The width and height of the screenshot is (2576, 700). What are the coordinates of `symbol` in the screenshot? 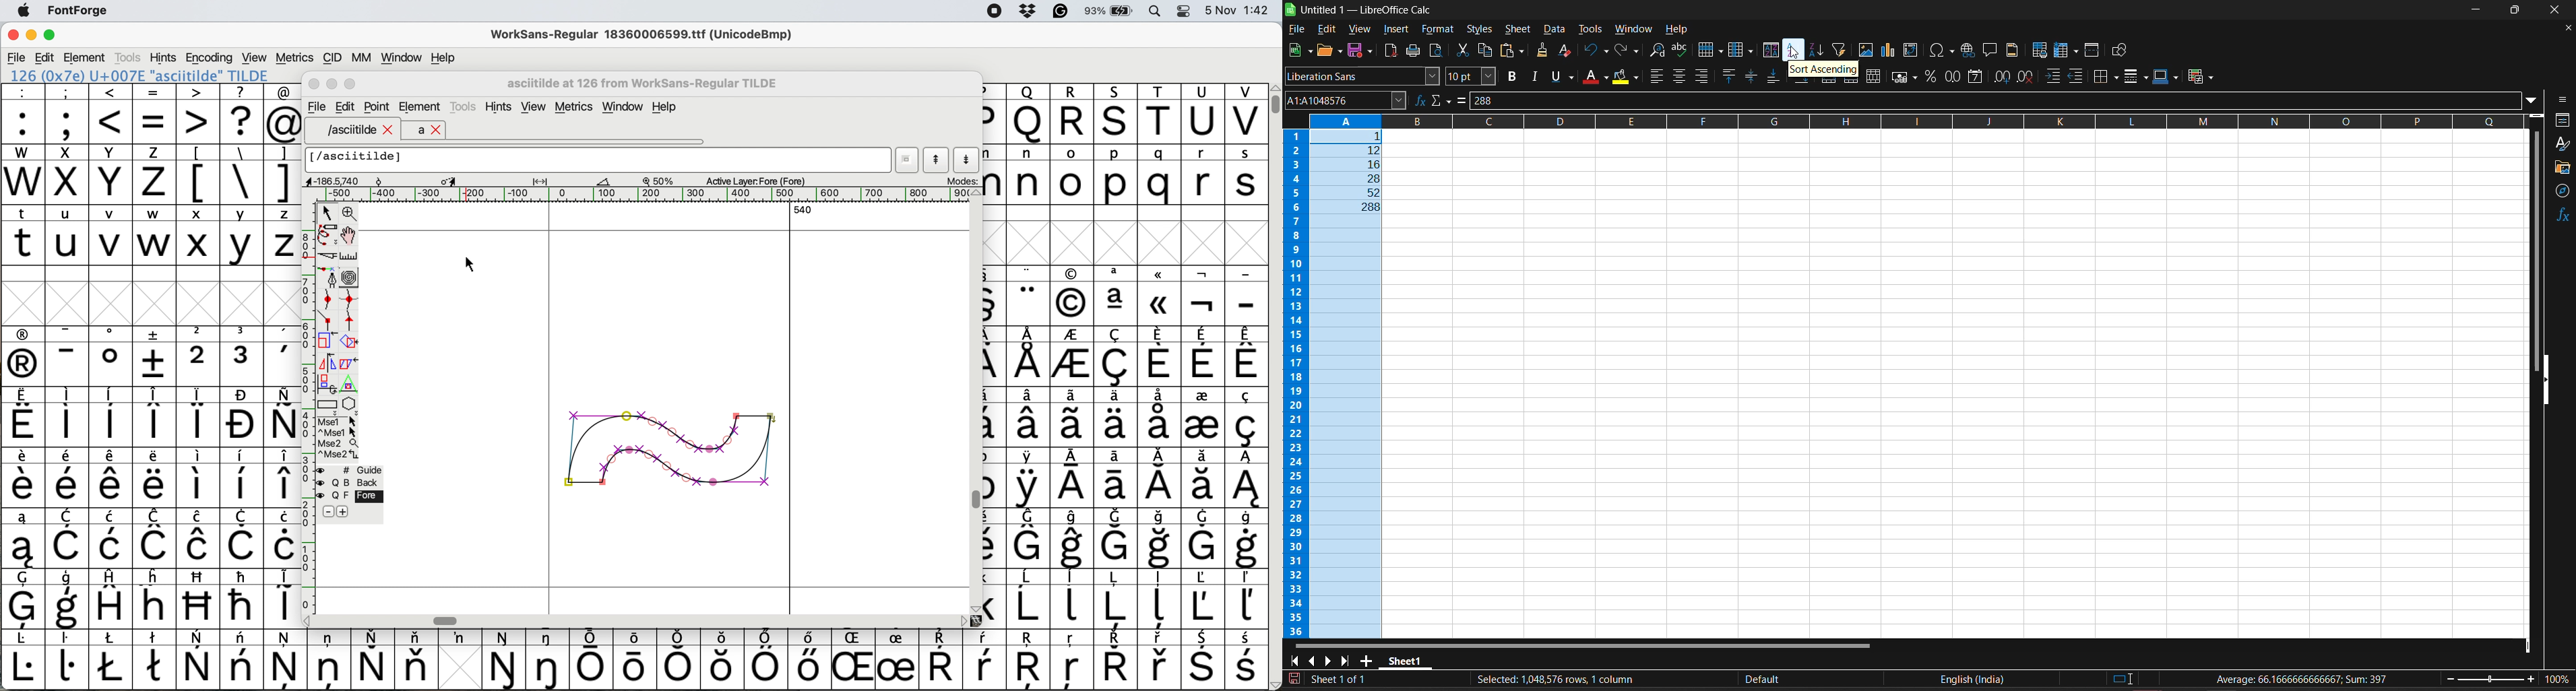 It's located at (199, 416).